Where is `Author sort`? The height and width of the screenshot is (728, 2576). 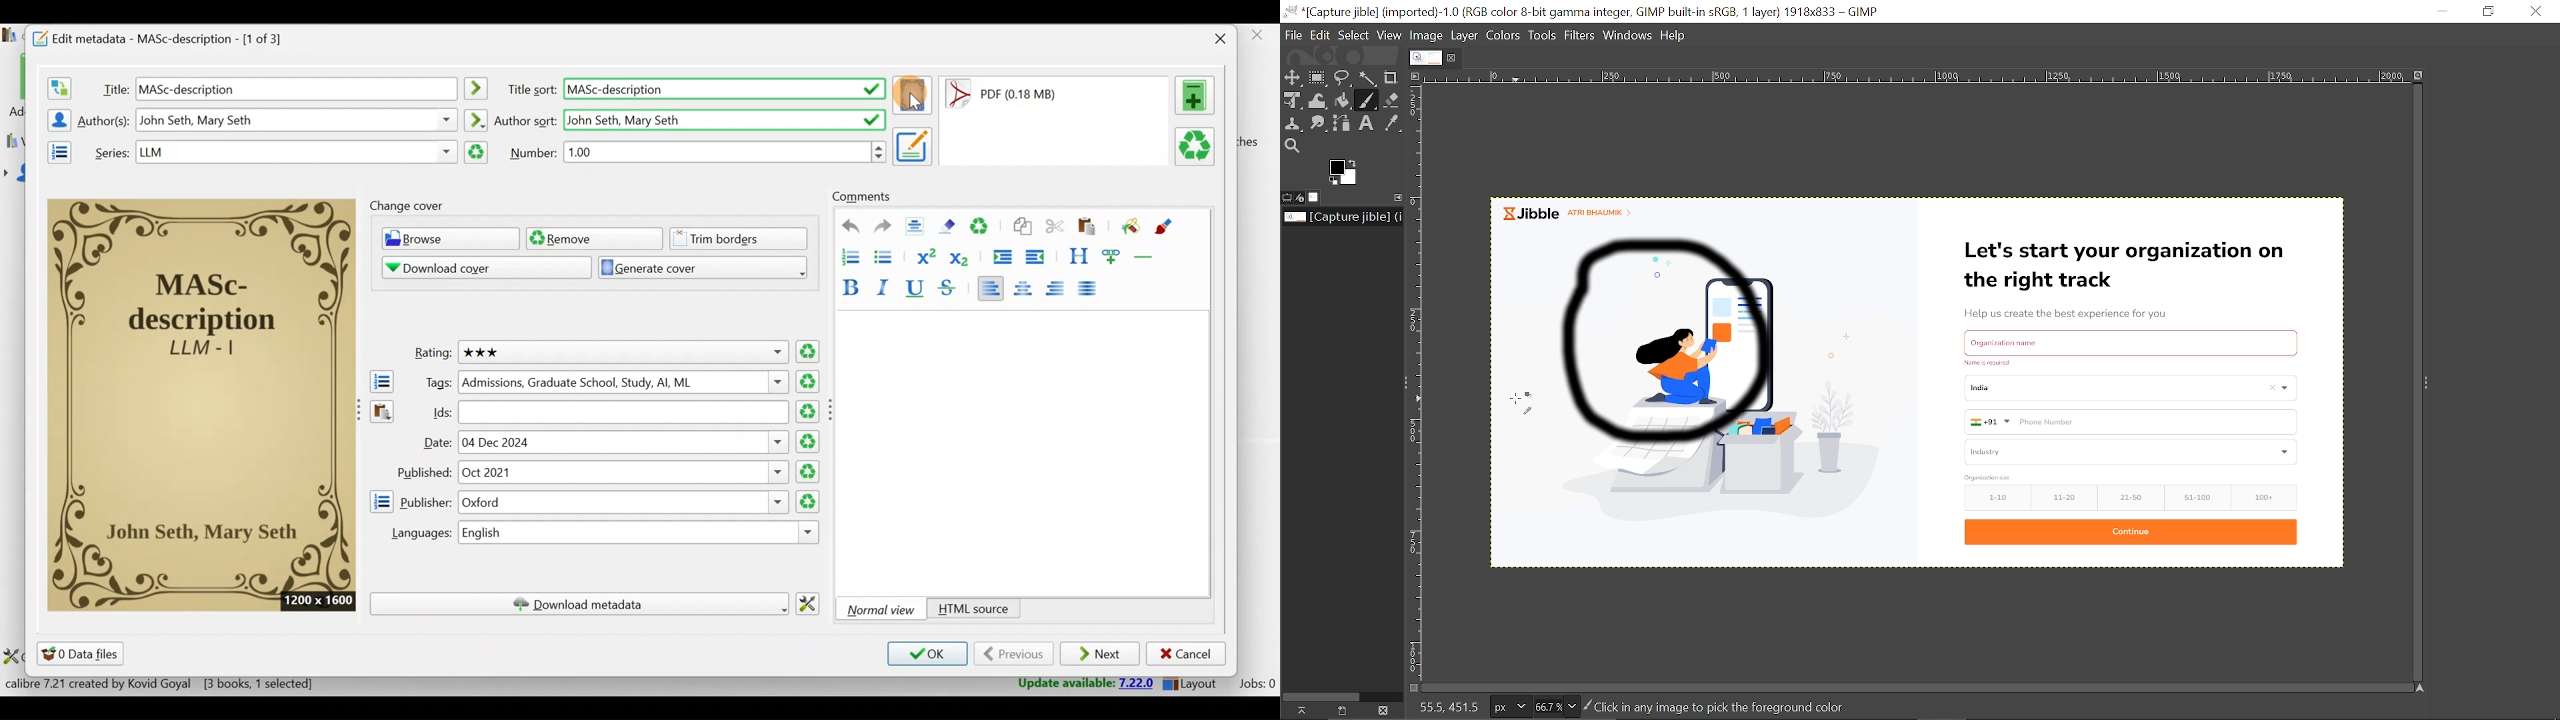 Author sort is located at coordinates (475, 118).